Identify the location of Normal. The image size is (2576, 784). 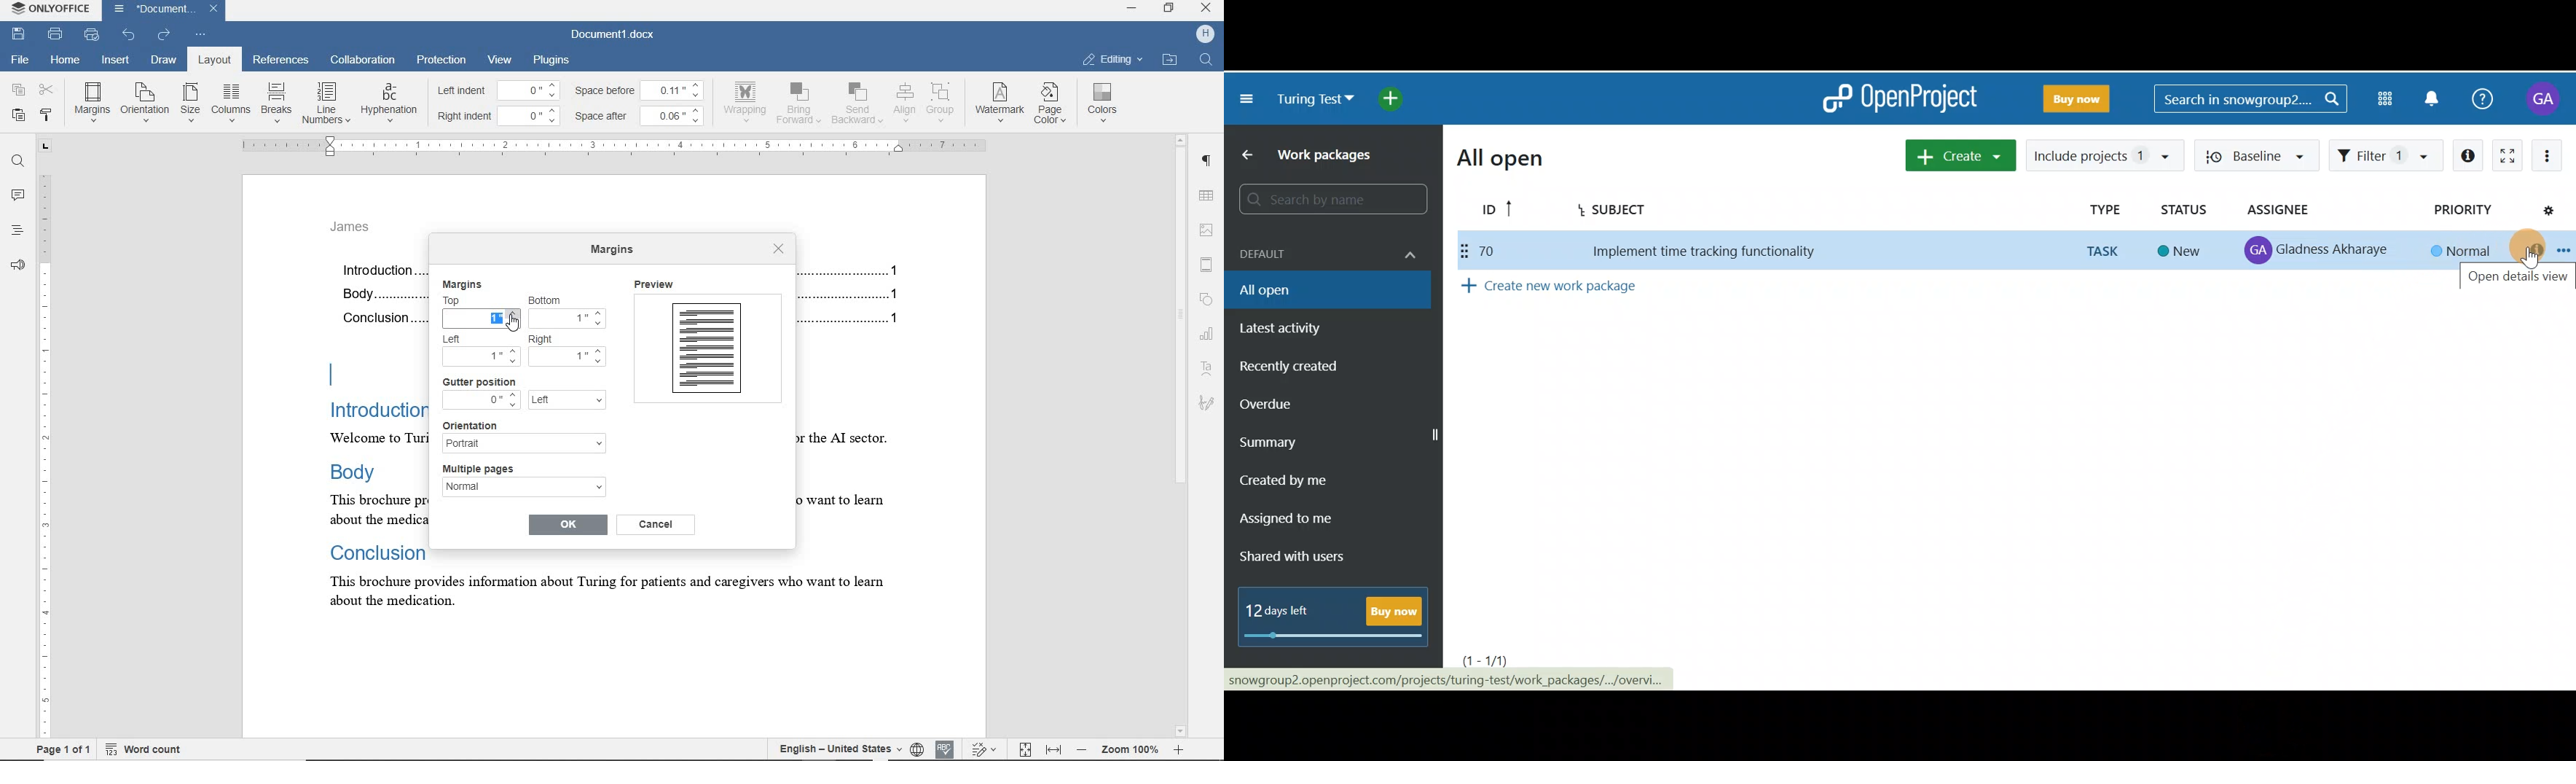
(2456, 249).